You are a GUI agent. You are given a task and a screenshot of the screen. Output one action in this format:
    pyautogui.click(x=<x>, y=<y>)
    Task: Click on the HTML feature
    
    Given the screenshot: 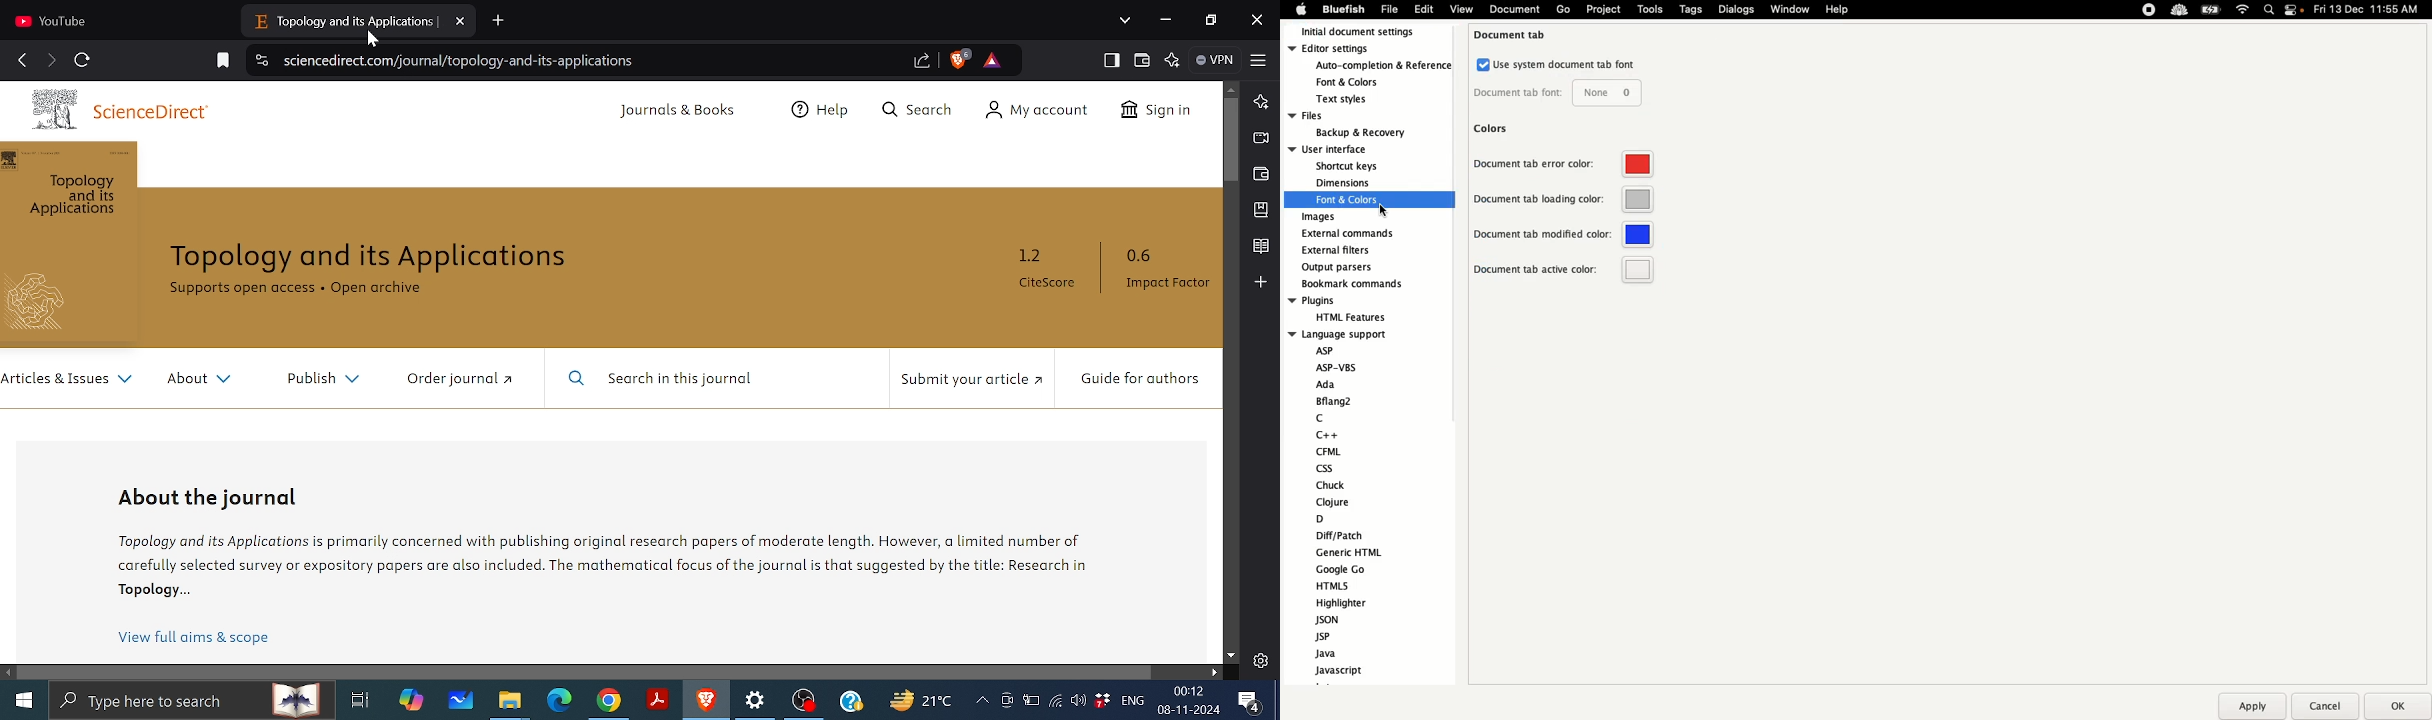 What is the action you would take?
    pyautogui.click(x=1347, y=316)
    